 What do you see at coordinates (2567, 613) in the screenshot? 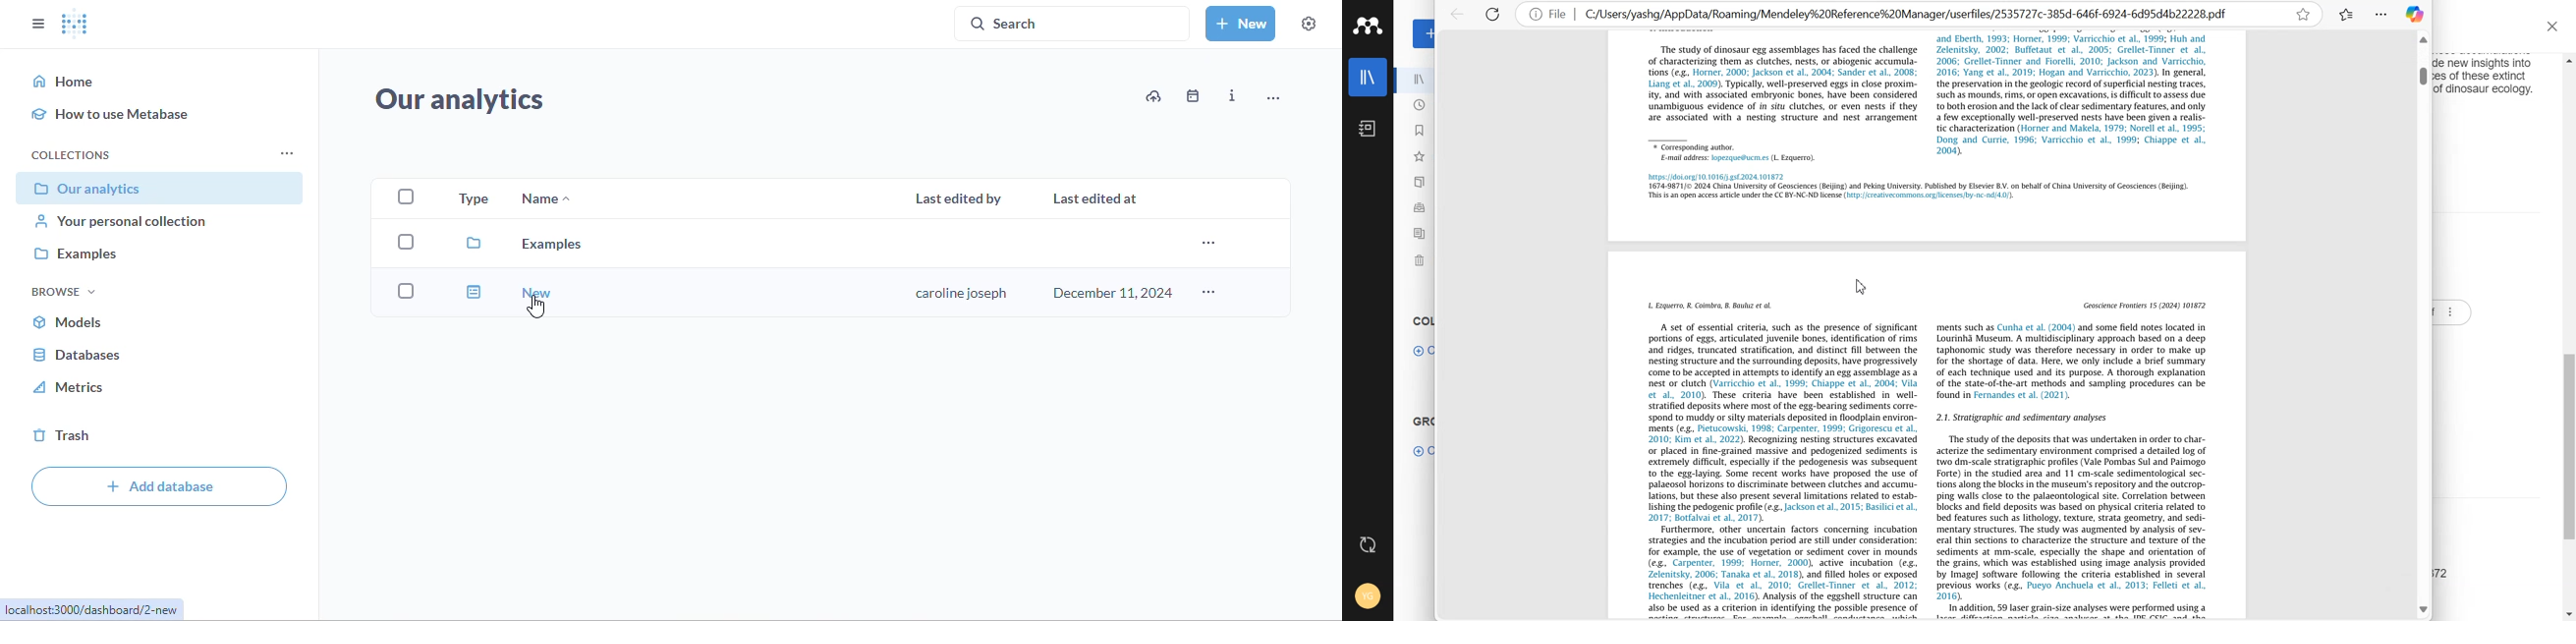
I see `Scroll down` at bounding box center [2567, 613].